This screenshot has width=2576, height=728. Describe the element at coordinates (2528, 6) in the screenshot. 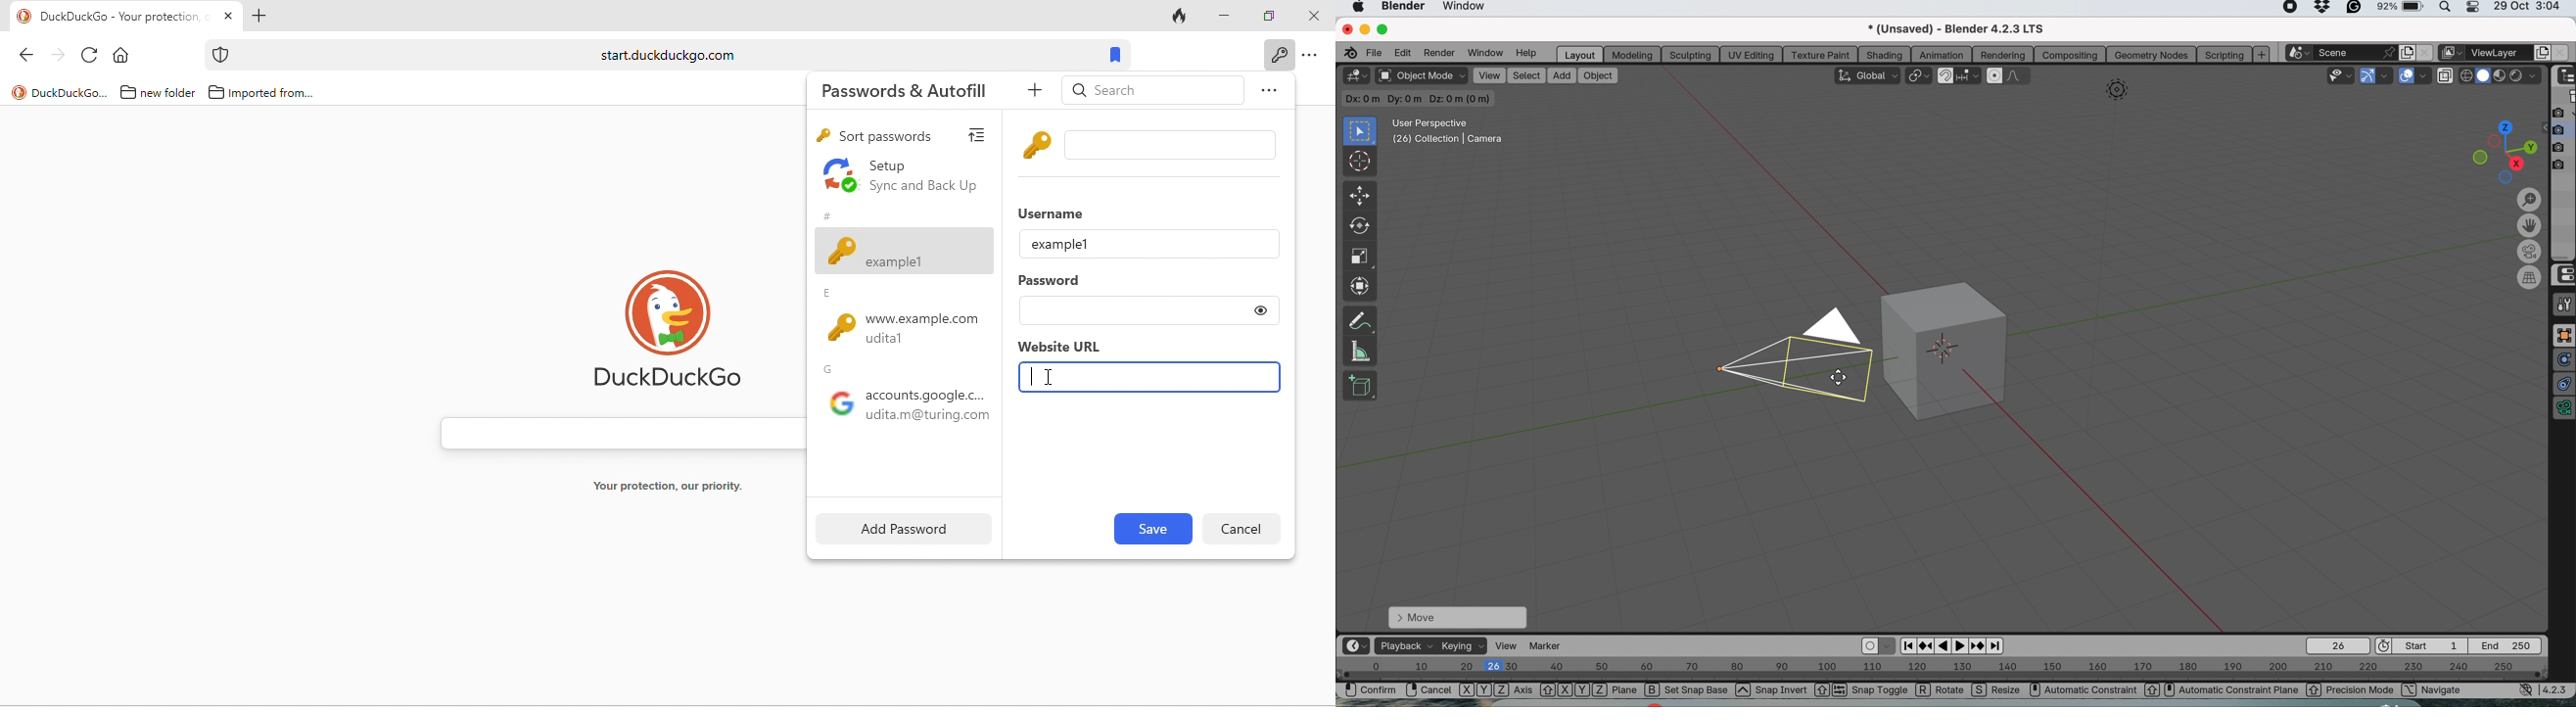

I see `29 Oct 3:04` at that location.